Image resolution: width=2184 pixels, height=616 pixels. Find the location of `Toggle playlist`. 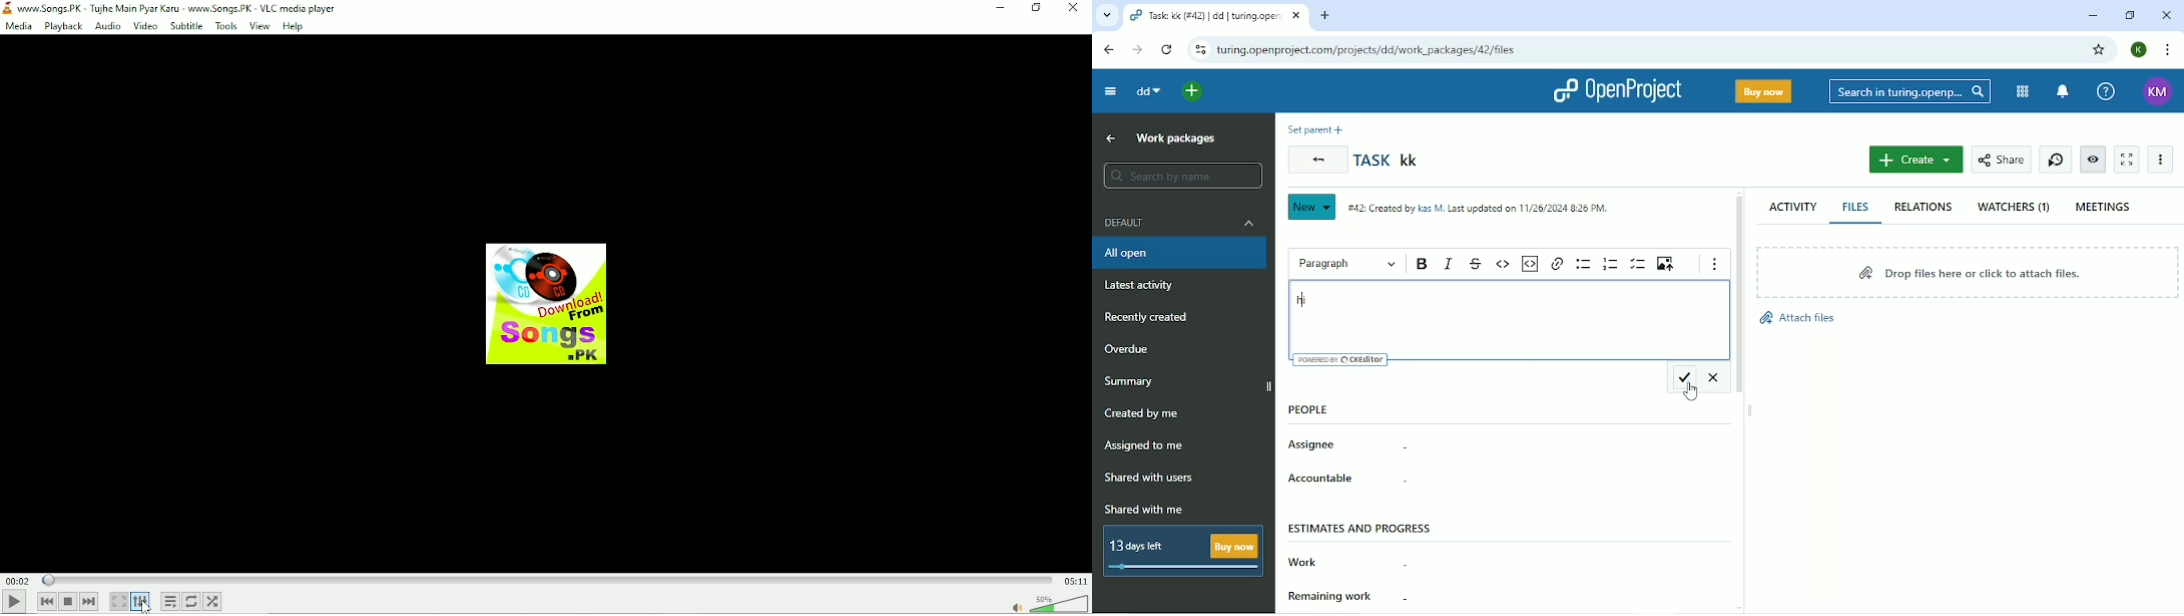

Toggle playlist is located at coordinates (170, 601).